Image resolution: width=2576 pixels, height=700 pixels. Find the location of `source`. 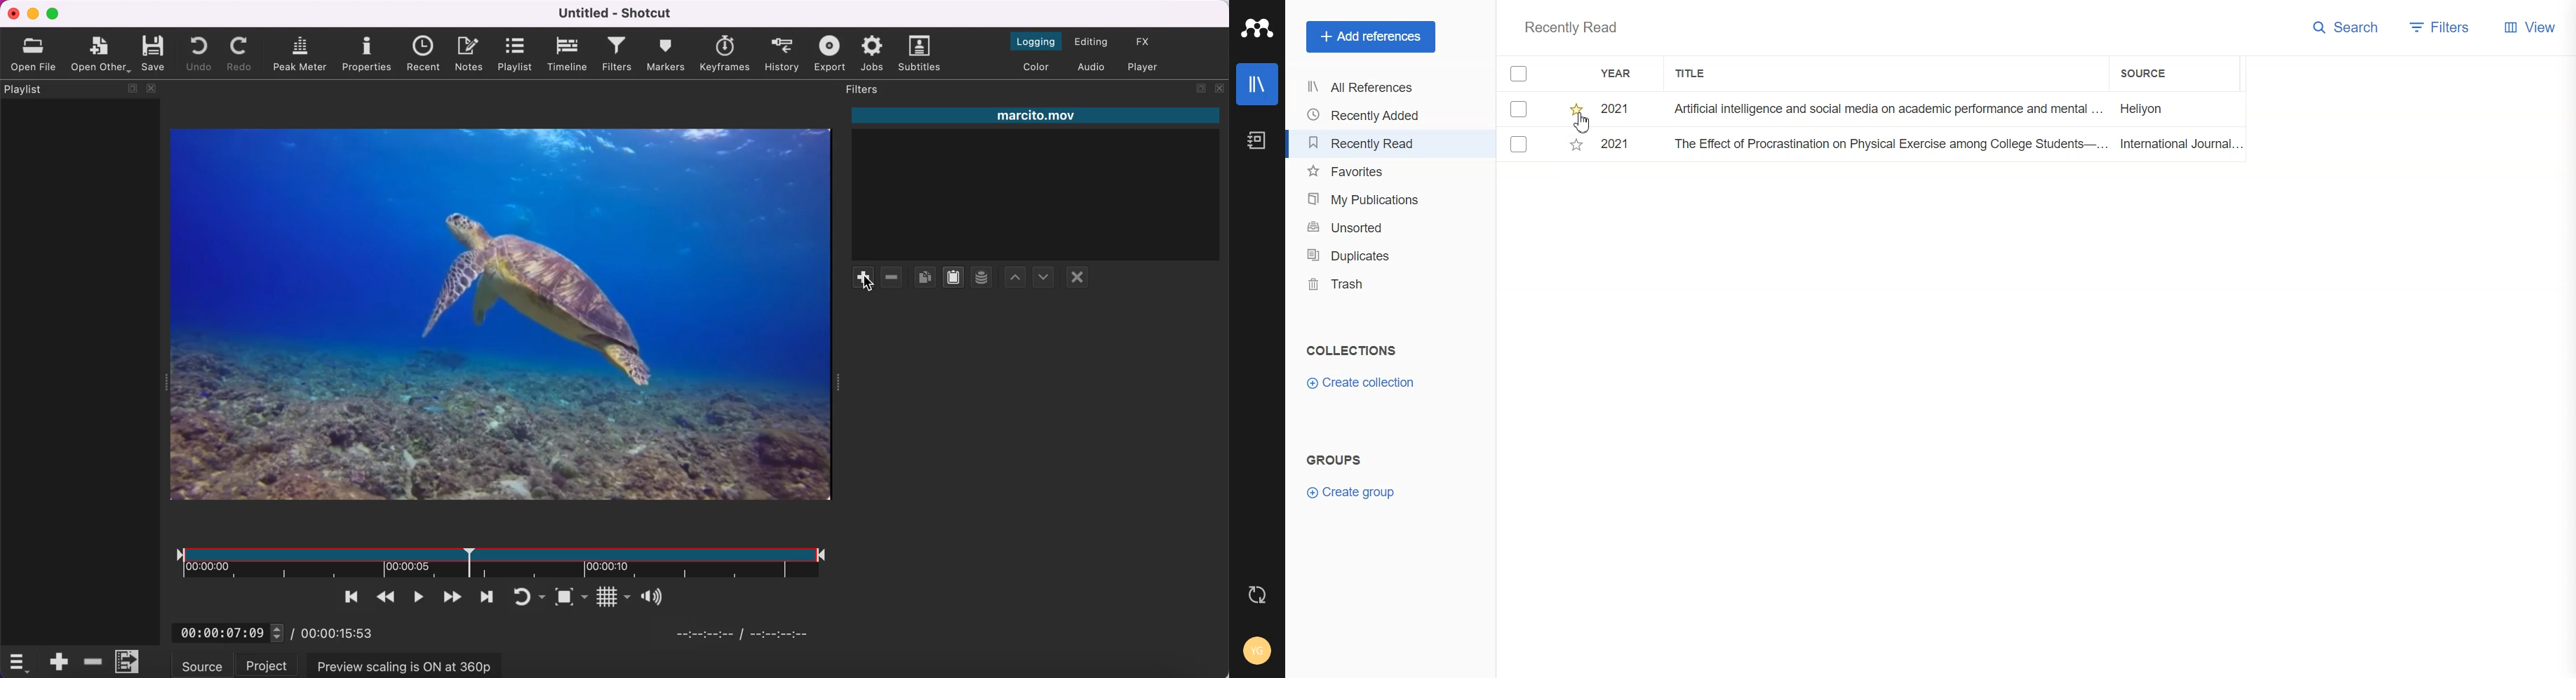

source is located at coordinates (203, 664).